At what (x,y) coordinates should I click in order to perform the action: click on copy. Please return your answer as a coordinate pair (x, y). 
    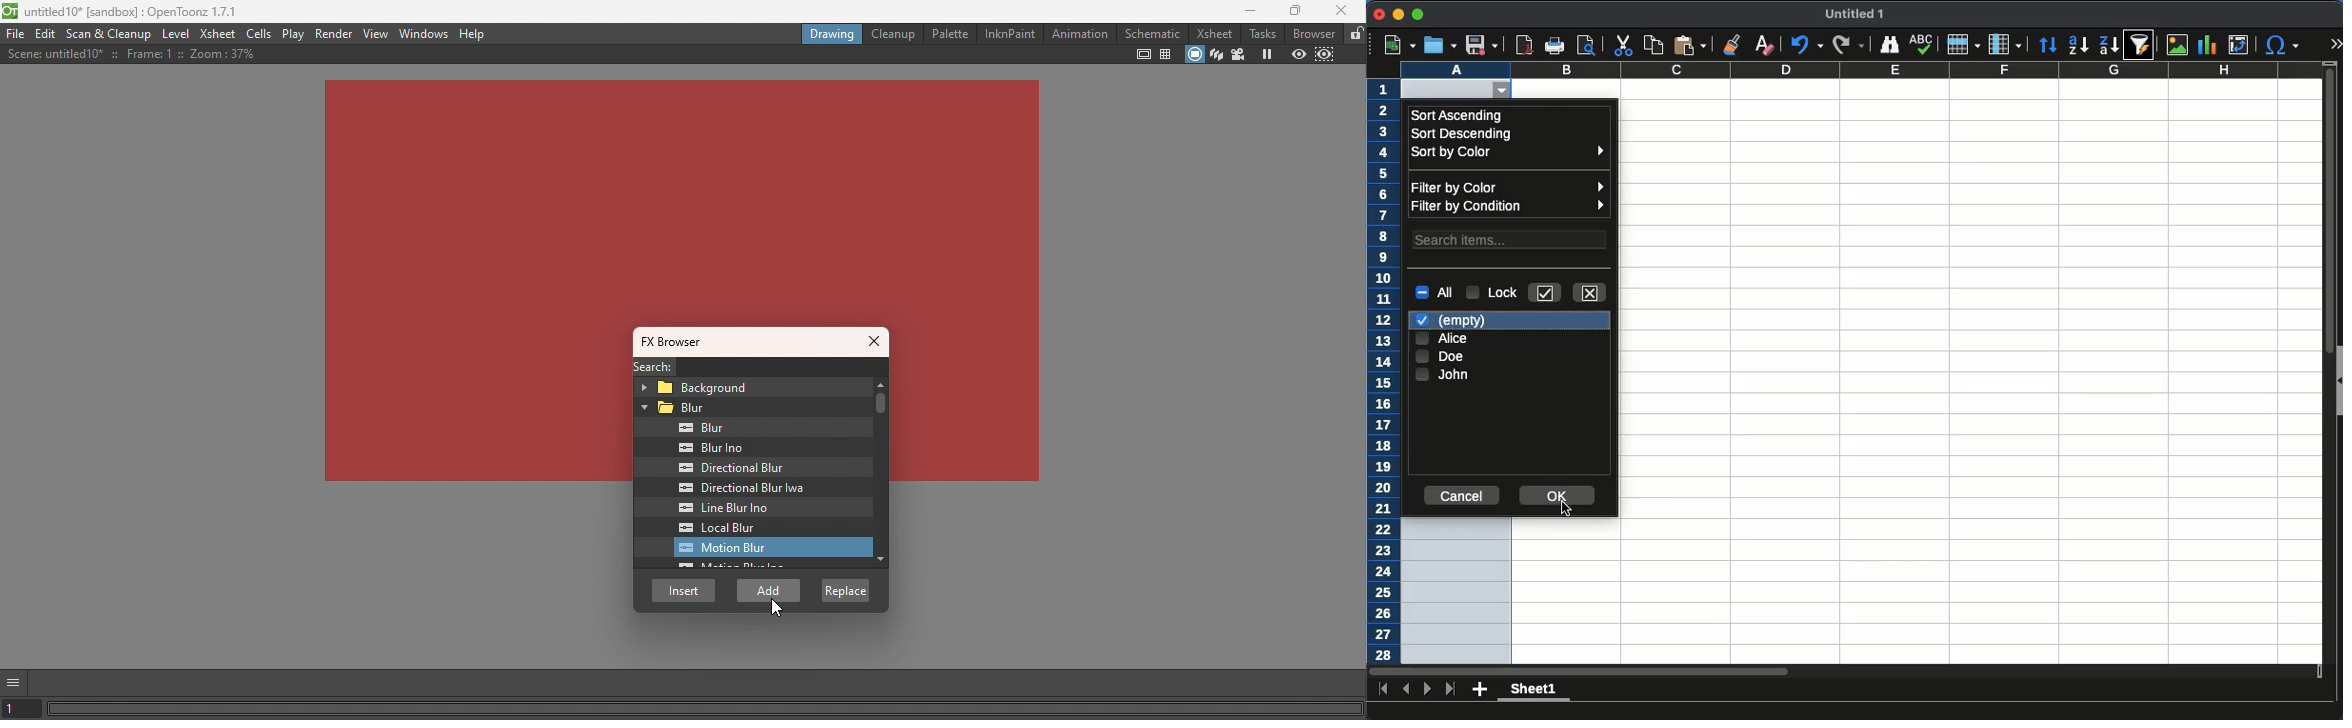
    Looking at the image, I should click on (1655, 46).